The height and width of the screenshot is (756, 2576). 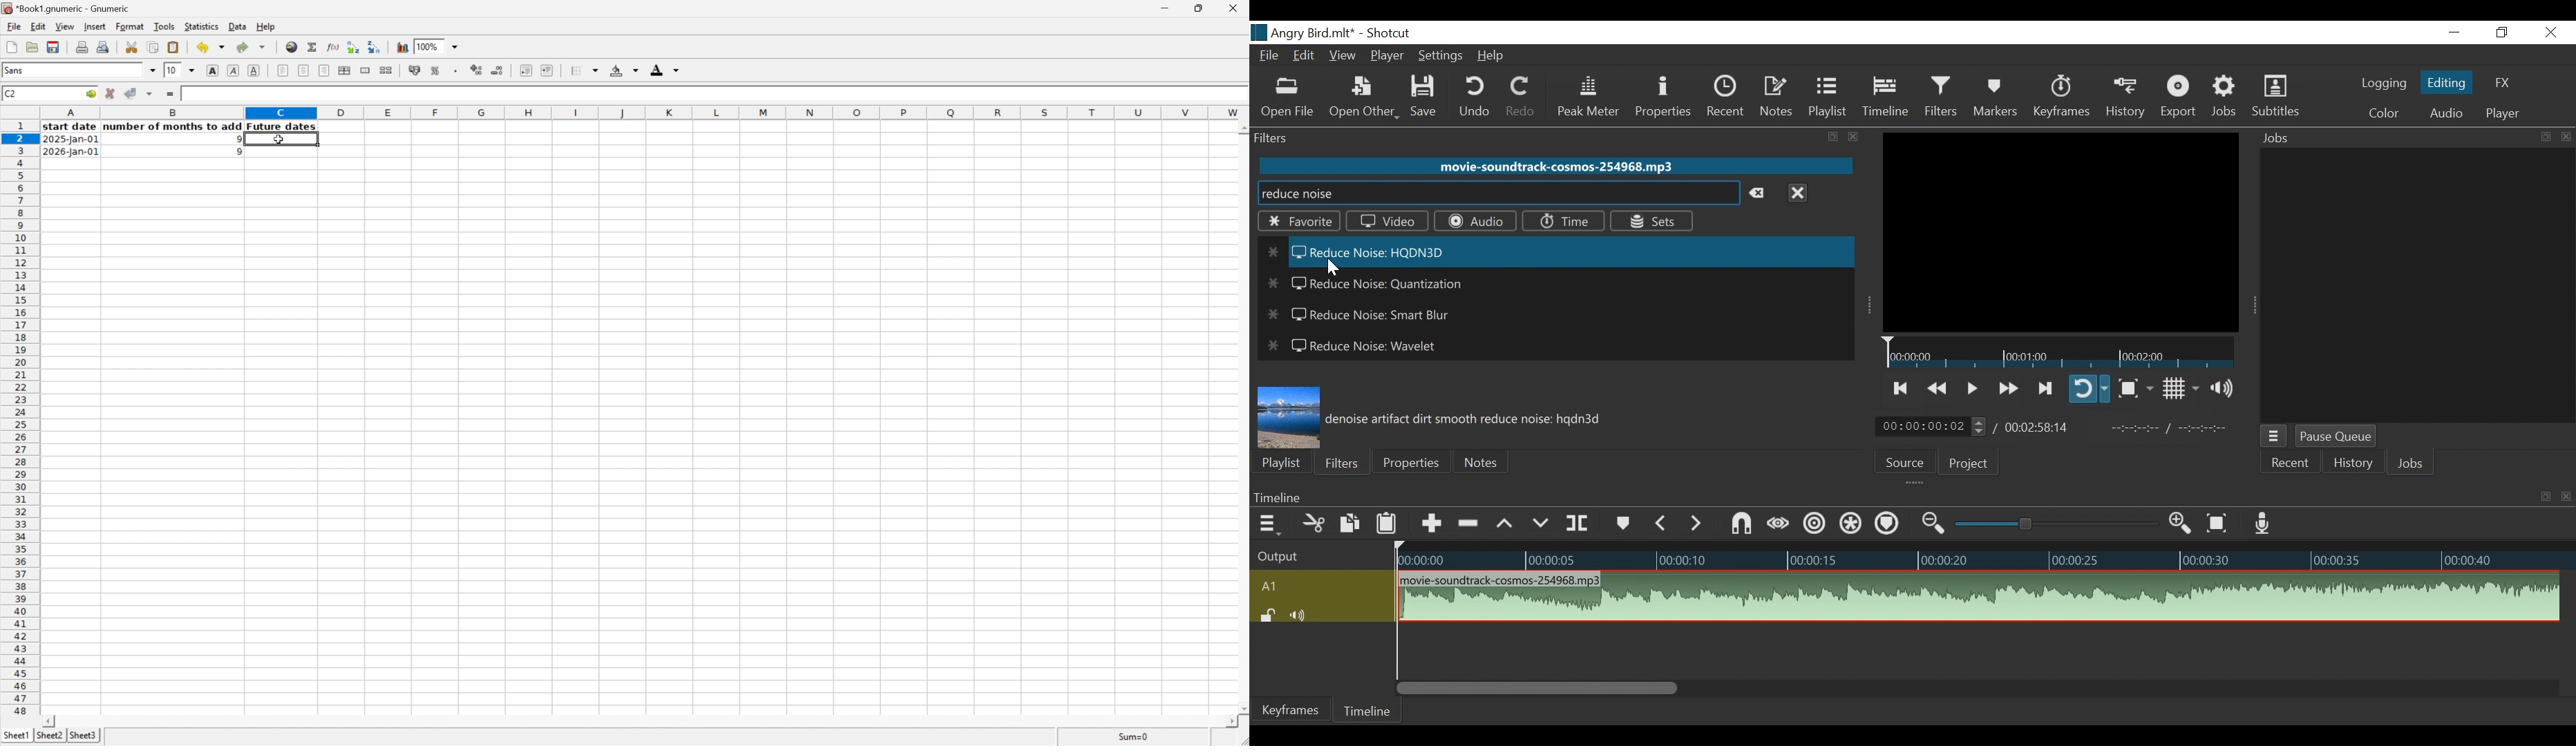 What do you see at coordinates (547, 70) in the screenshot?
I see `Increase indent, and align the contents to the left` at bounding box center [547, 70].